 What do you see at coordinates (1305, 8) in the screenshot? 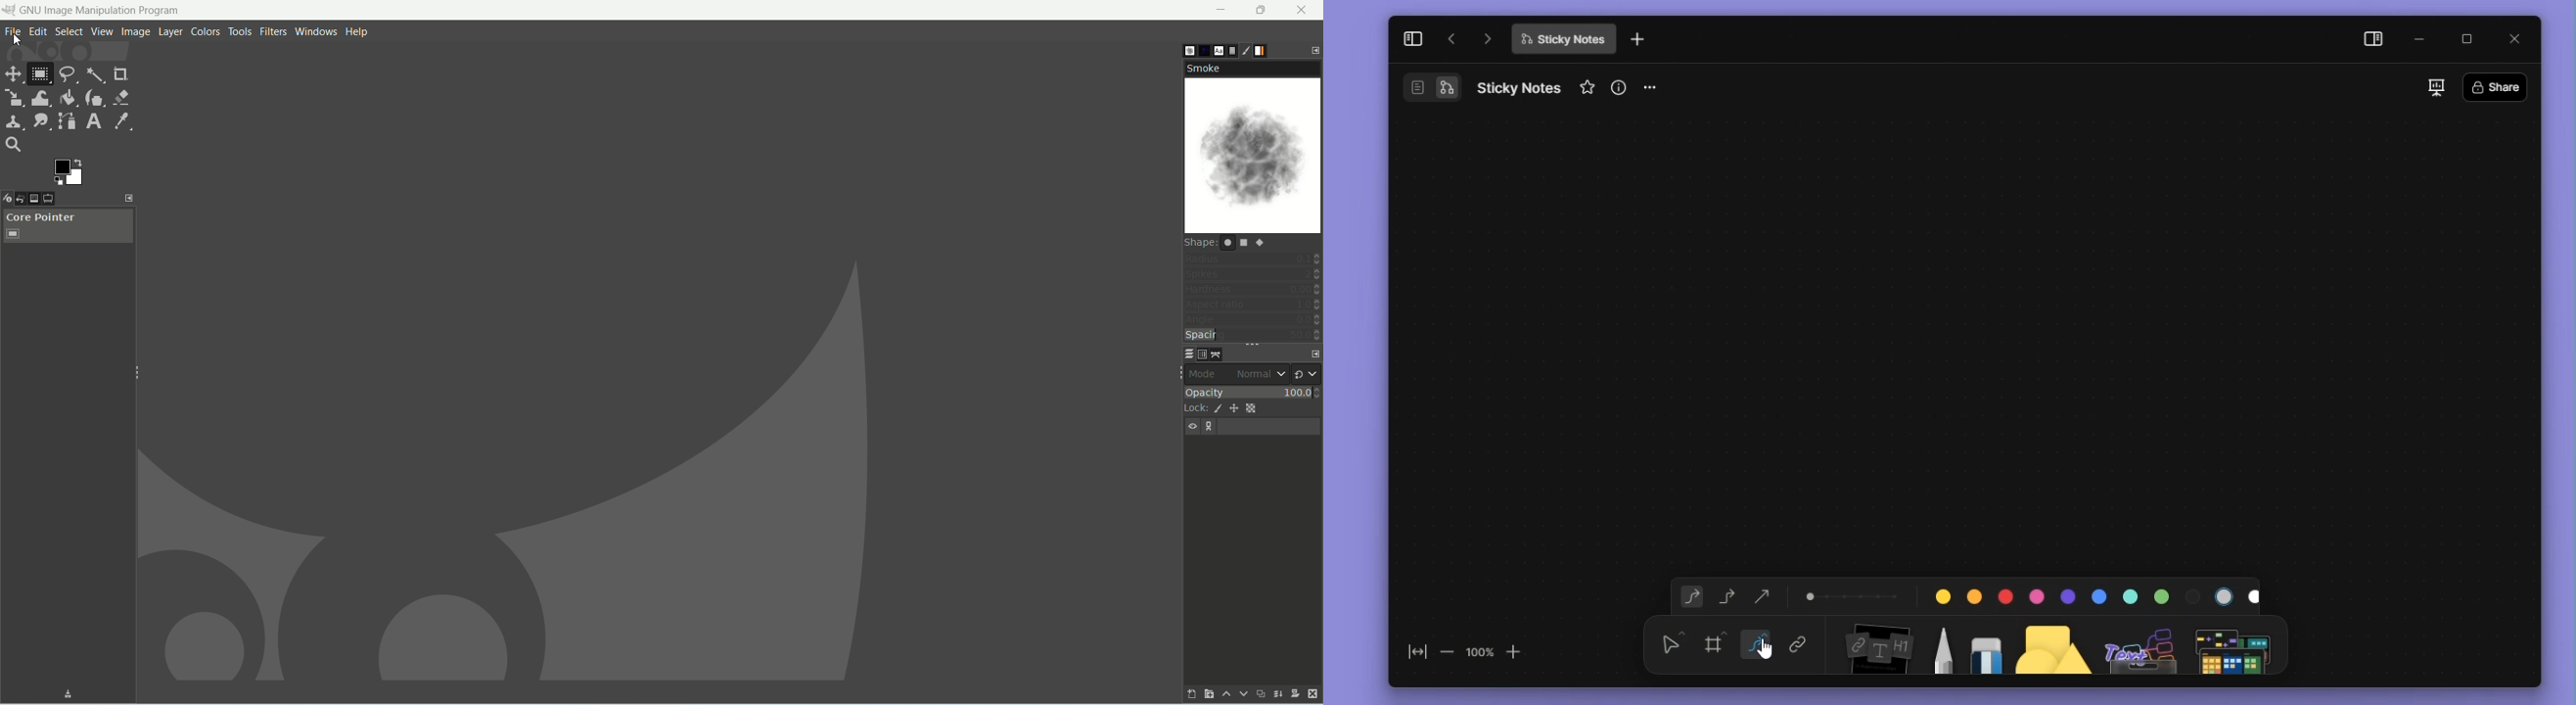
I see `close` at bounding box center [1305, 8].